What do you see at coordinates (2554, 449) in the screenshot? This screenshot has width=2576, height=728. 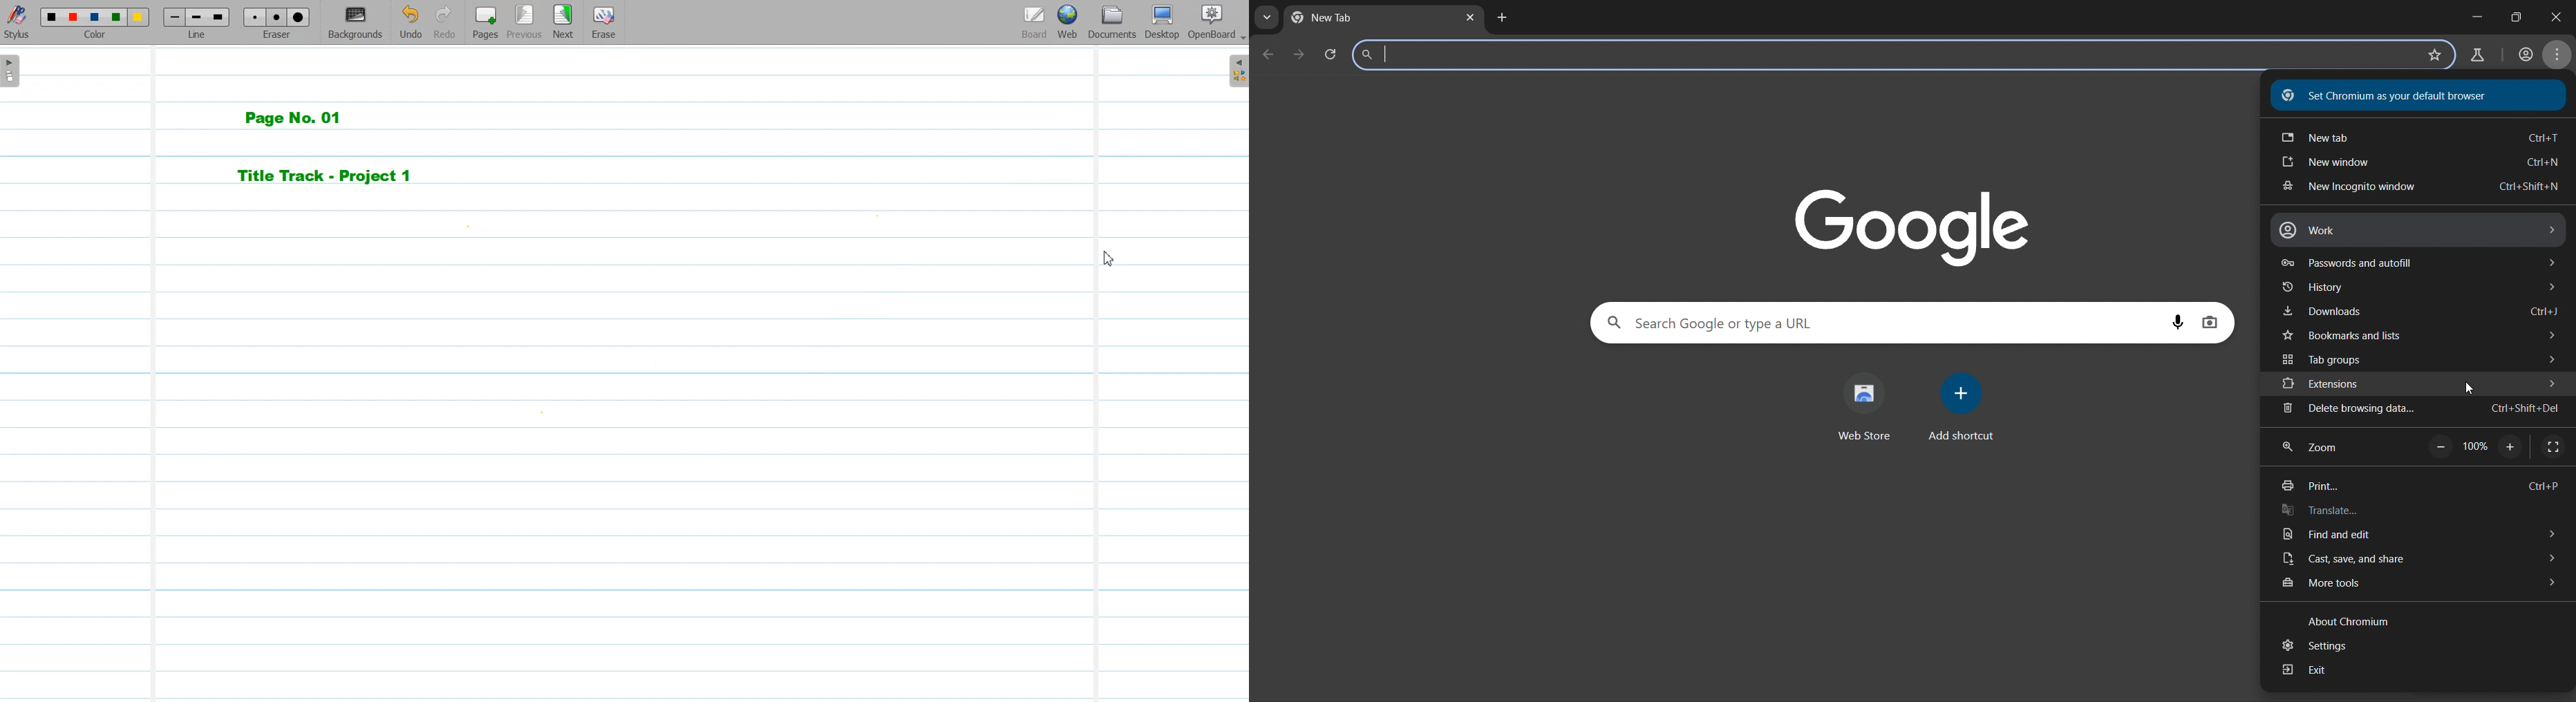 I see `display full screen` at bounding box center [2554, 449].